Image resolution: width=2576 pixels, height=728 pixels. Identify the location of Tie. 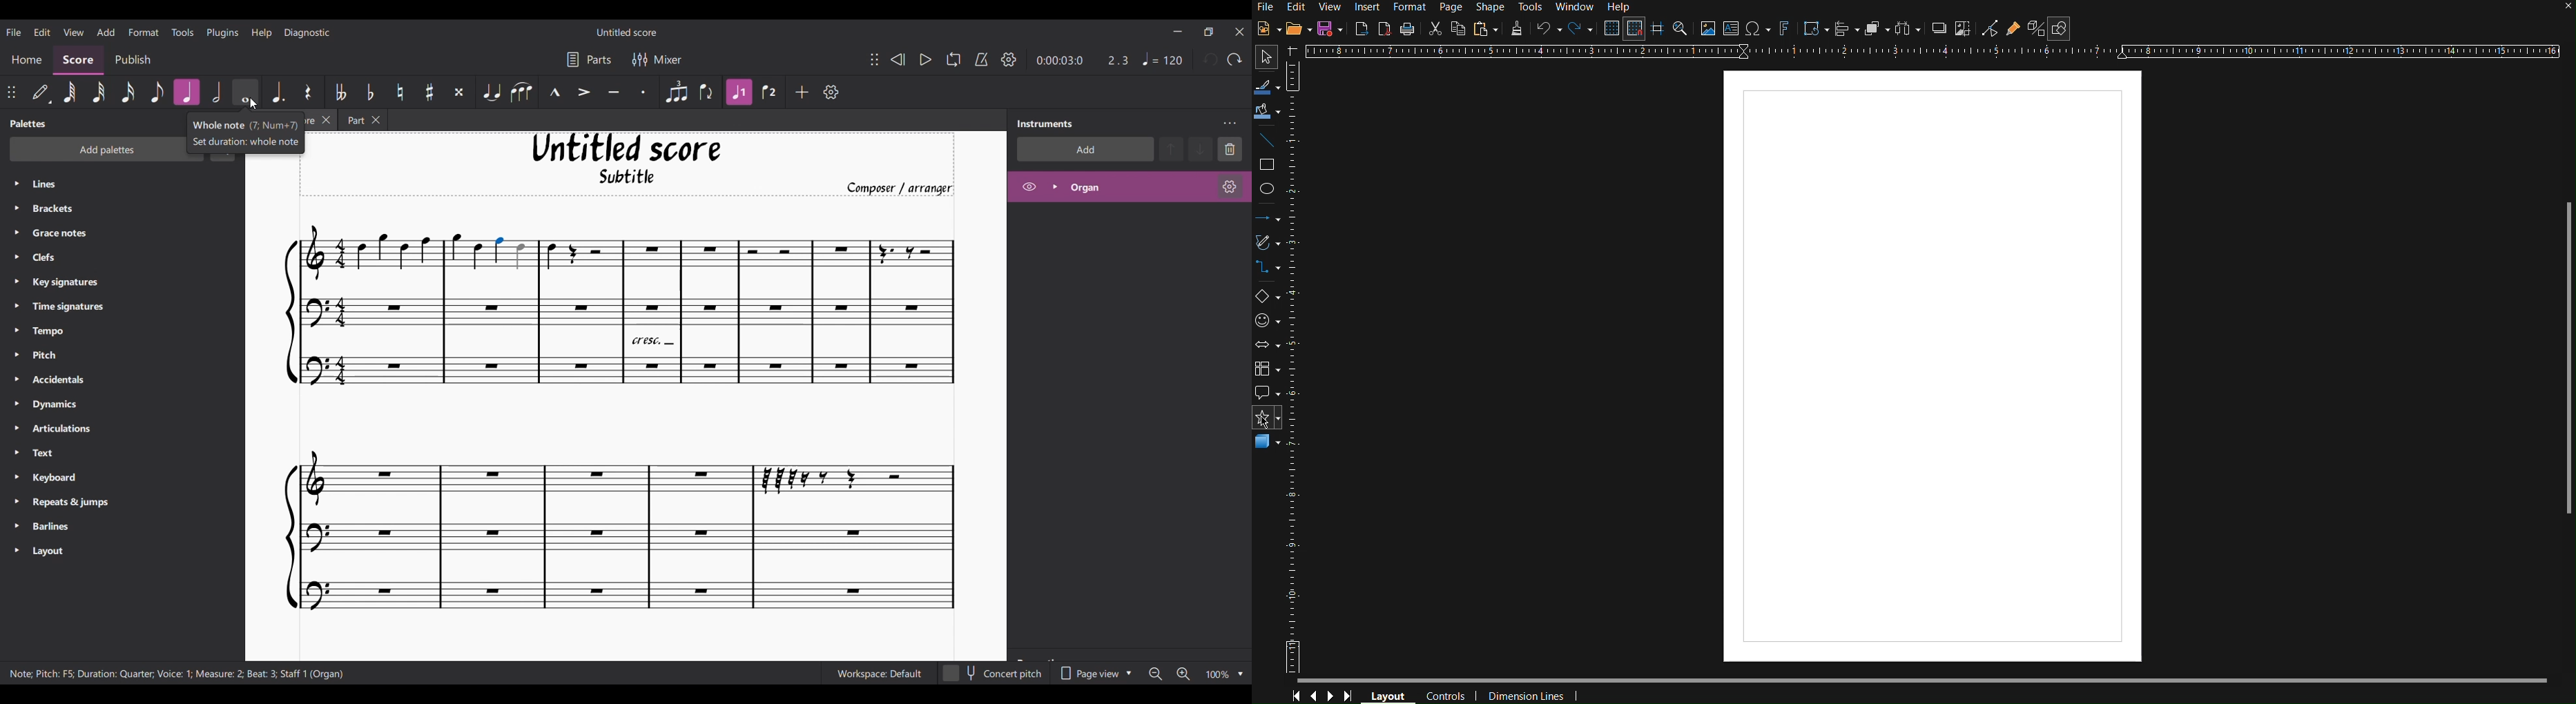
(492, 92).